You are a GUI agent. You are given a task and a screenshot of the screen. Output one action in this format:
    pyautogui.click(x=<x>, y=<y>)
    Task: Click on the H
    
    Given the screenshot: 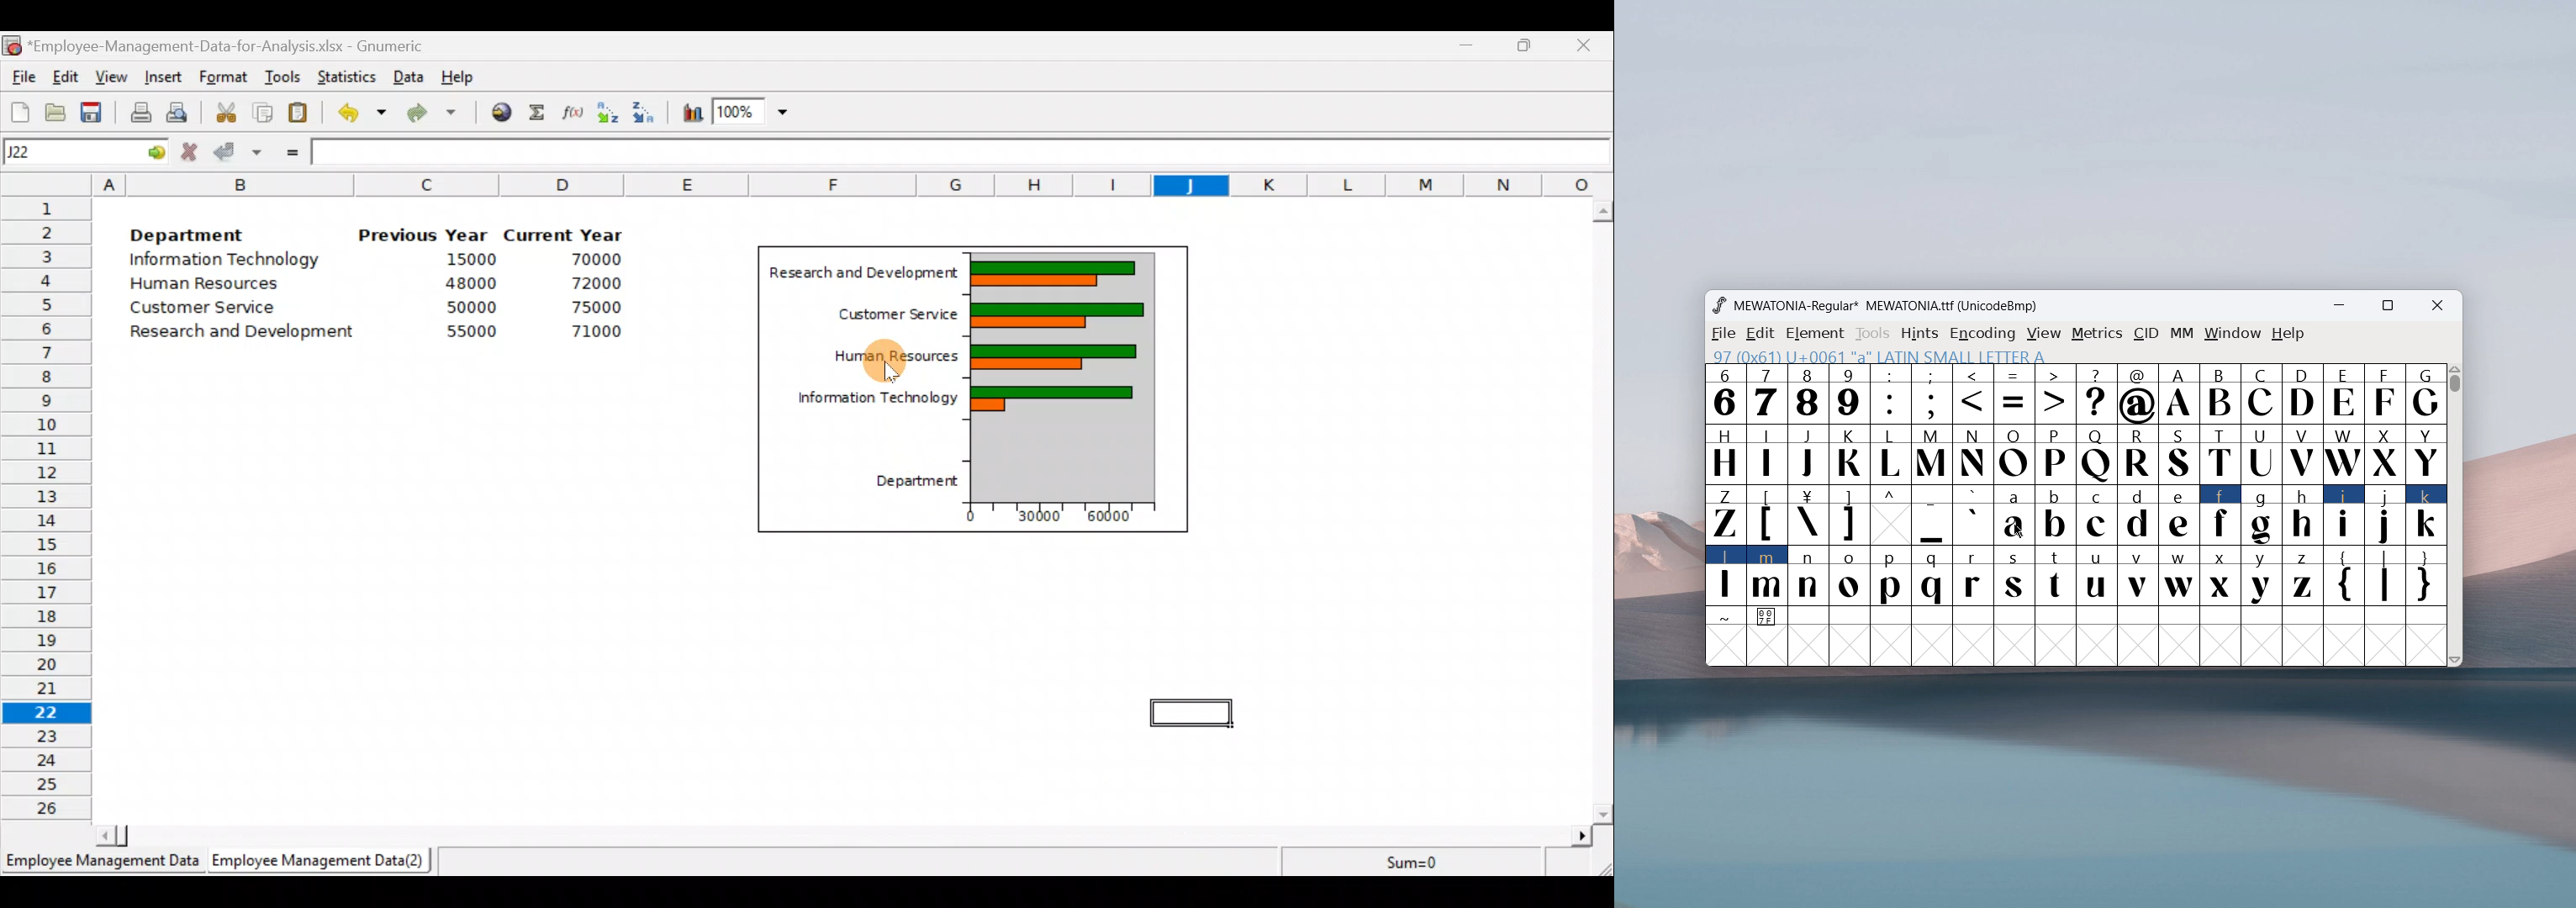 What is the action you would take?
    pyautogui.click(x=1724, y=452)
    